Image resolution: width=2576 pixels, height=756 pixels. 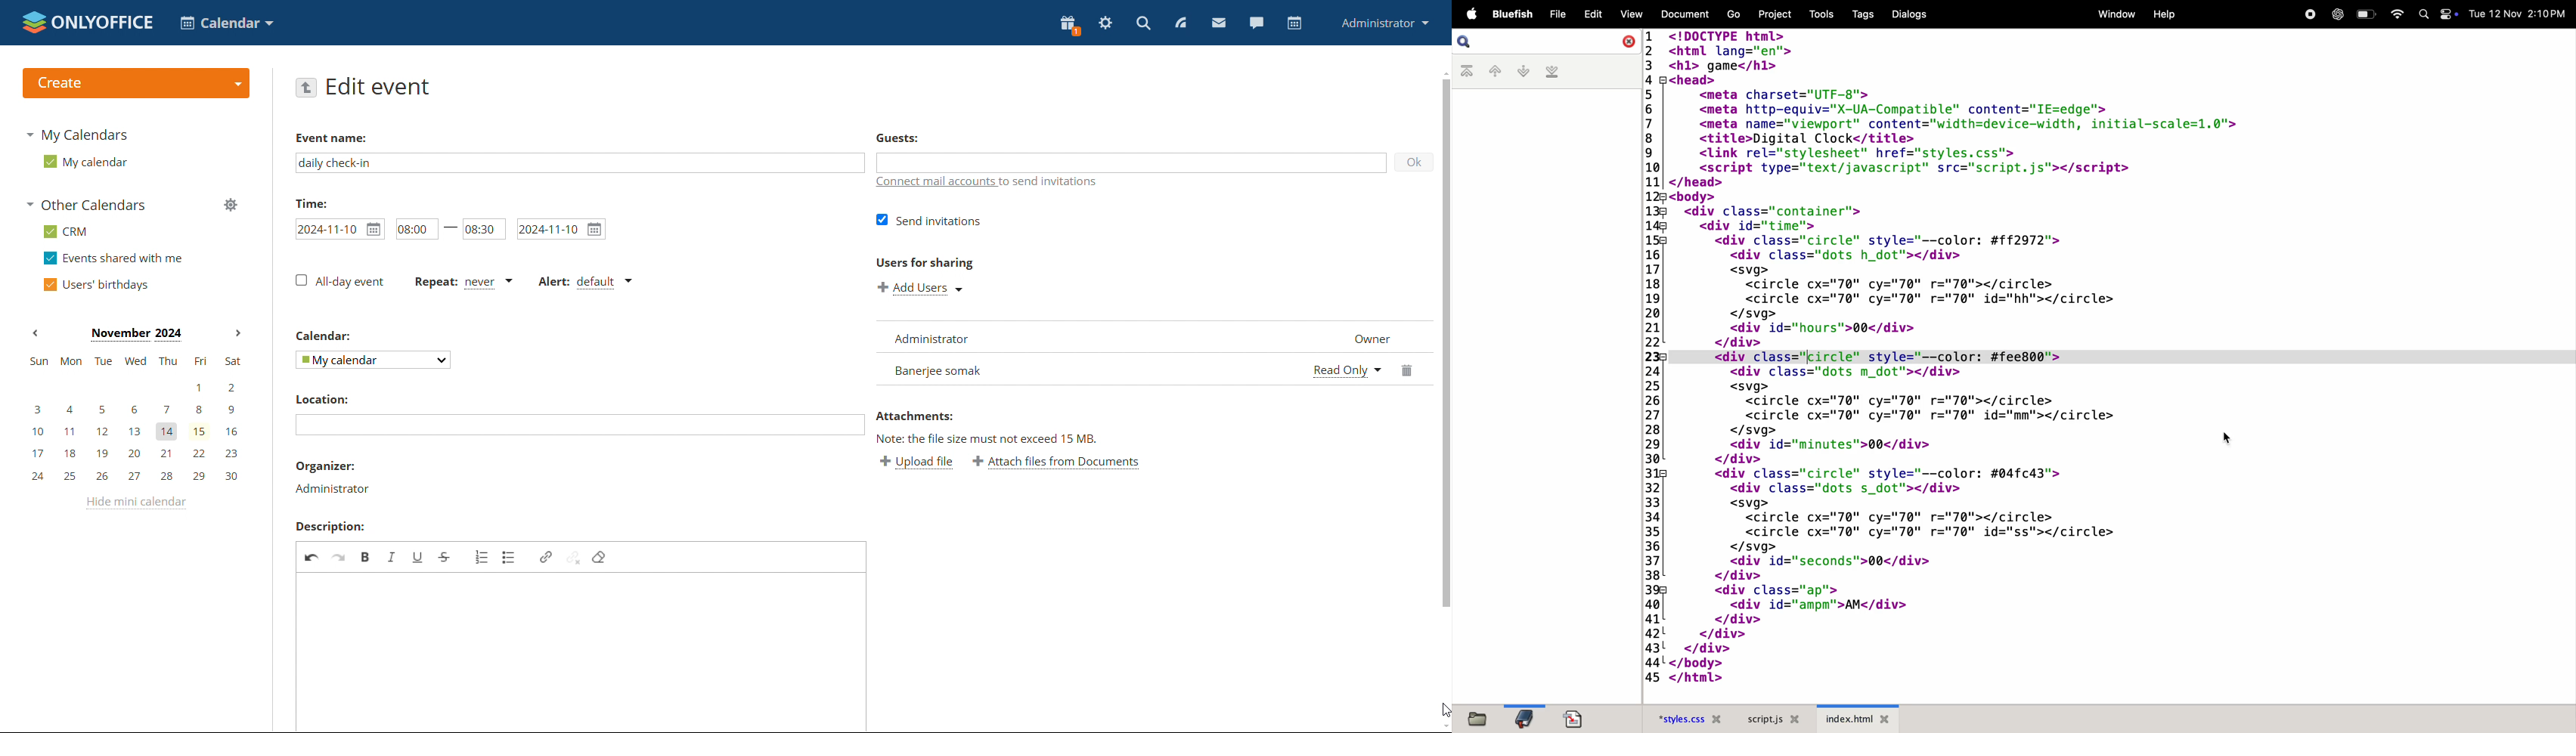 I want to click on guest:, so click(x=928, y=141).